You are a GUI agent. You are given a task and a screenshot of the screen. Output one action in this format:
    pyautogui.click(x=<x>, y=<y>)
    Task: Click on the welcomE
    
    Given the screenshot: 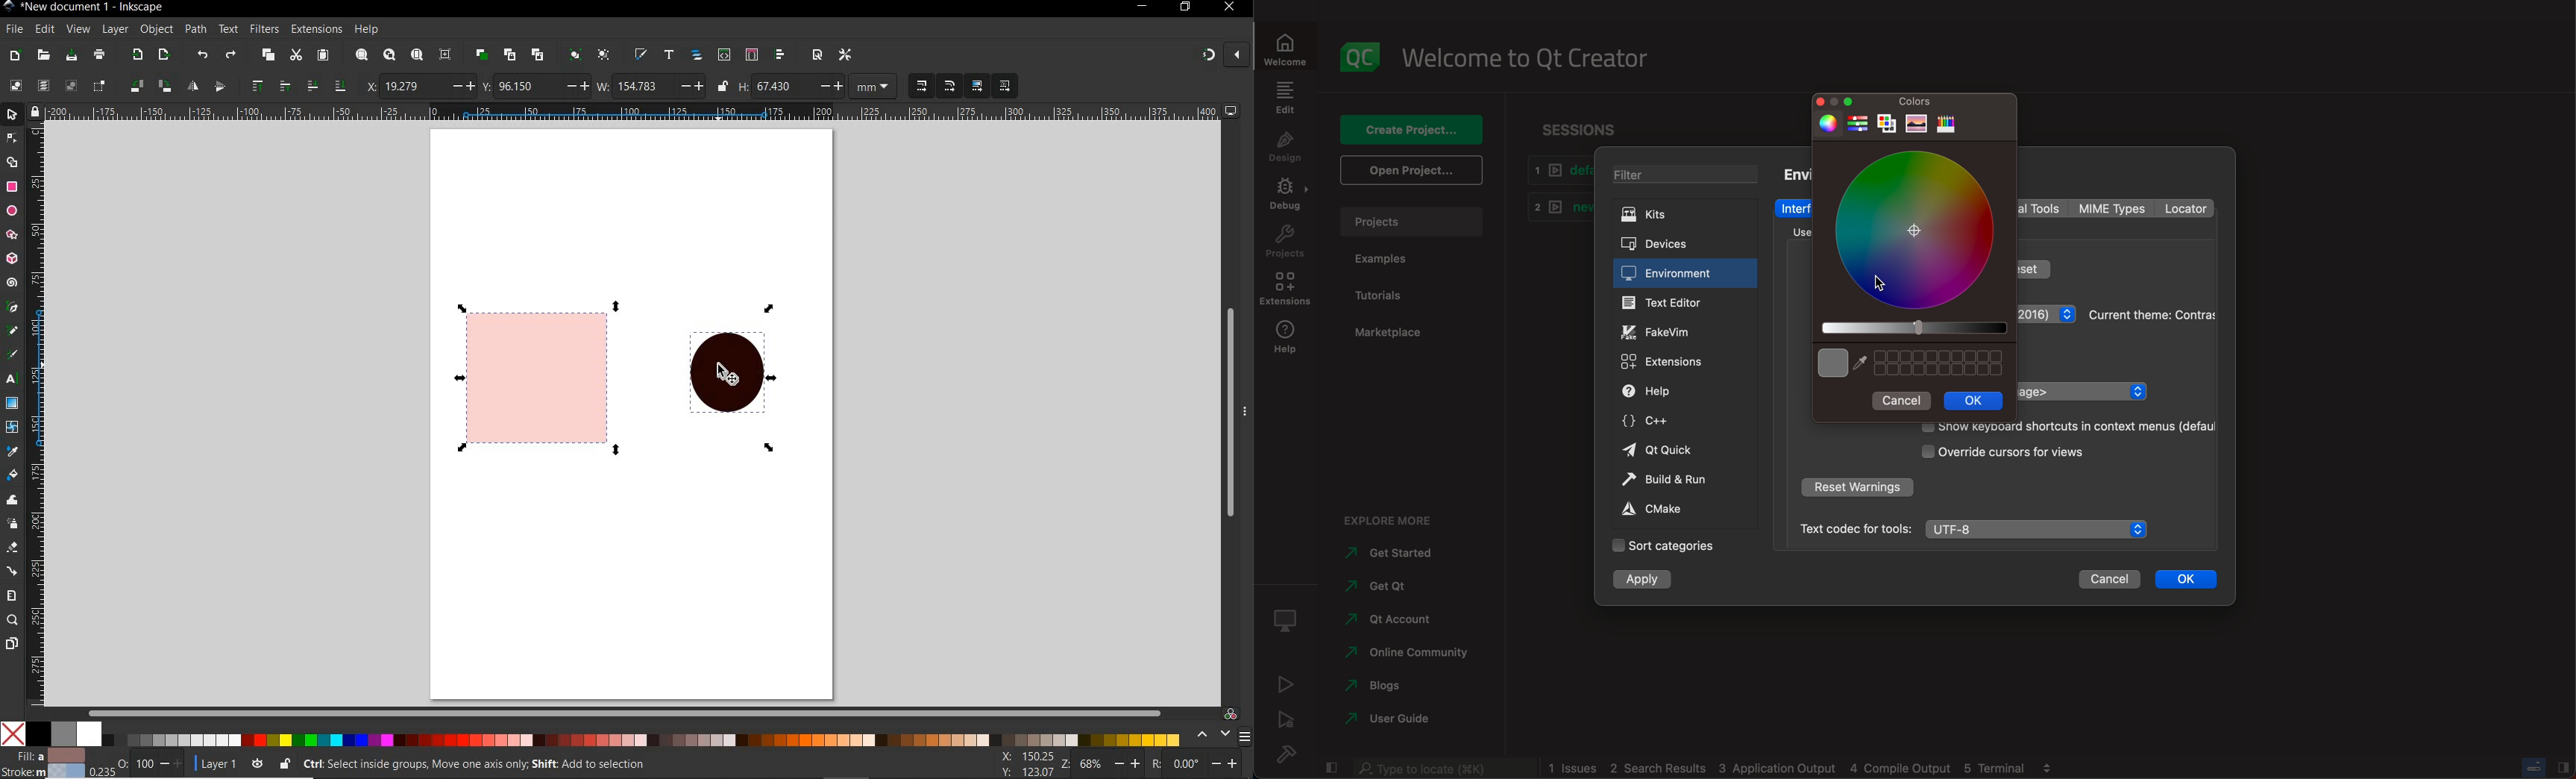 What is the action you would take?
    pyautogui.click(x=1533, y=54)
    